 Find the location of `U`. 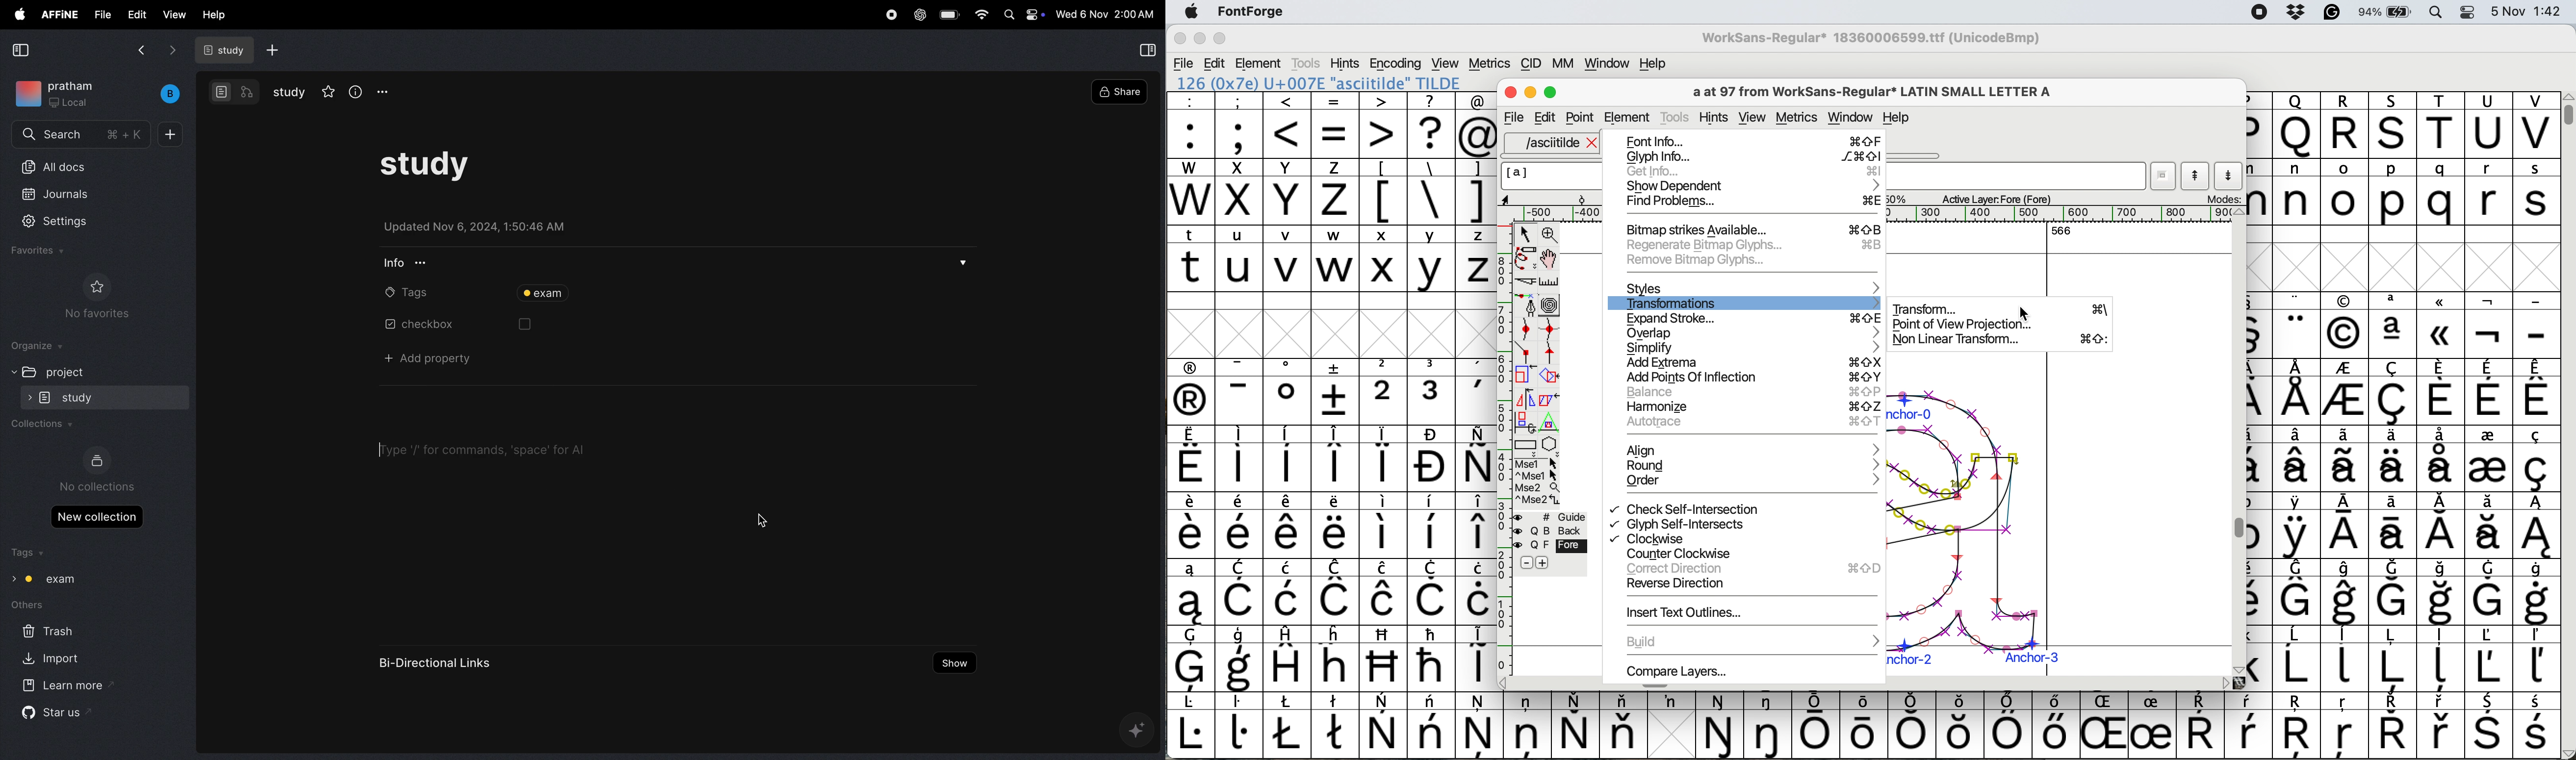

U is located at coordinates (2488, 126).